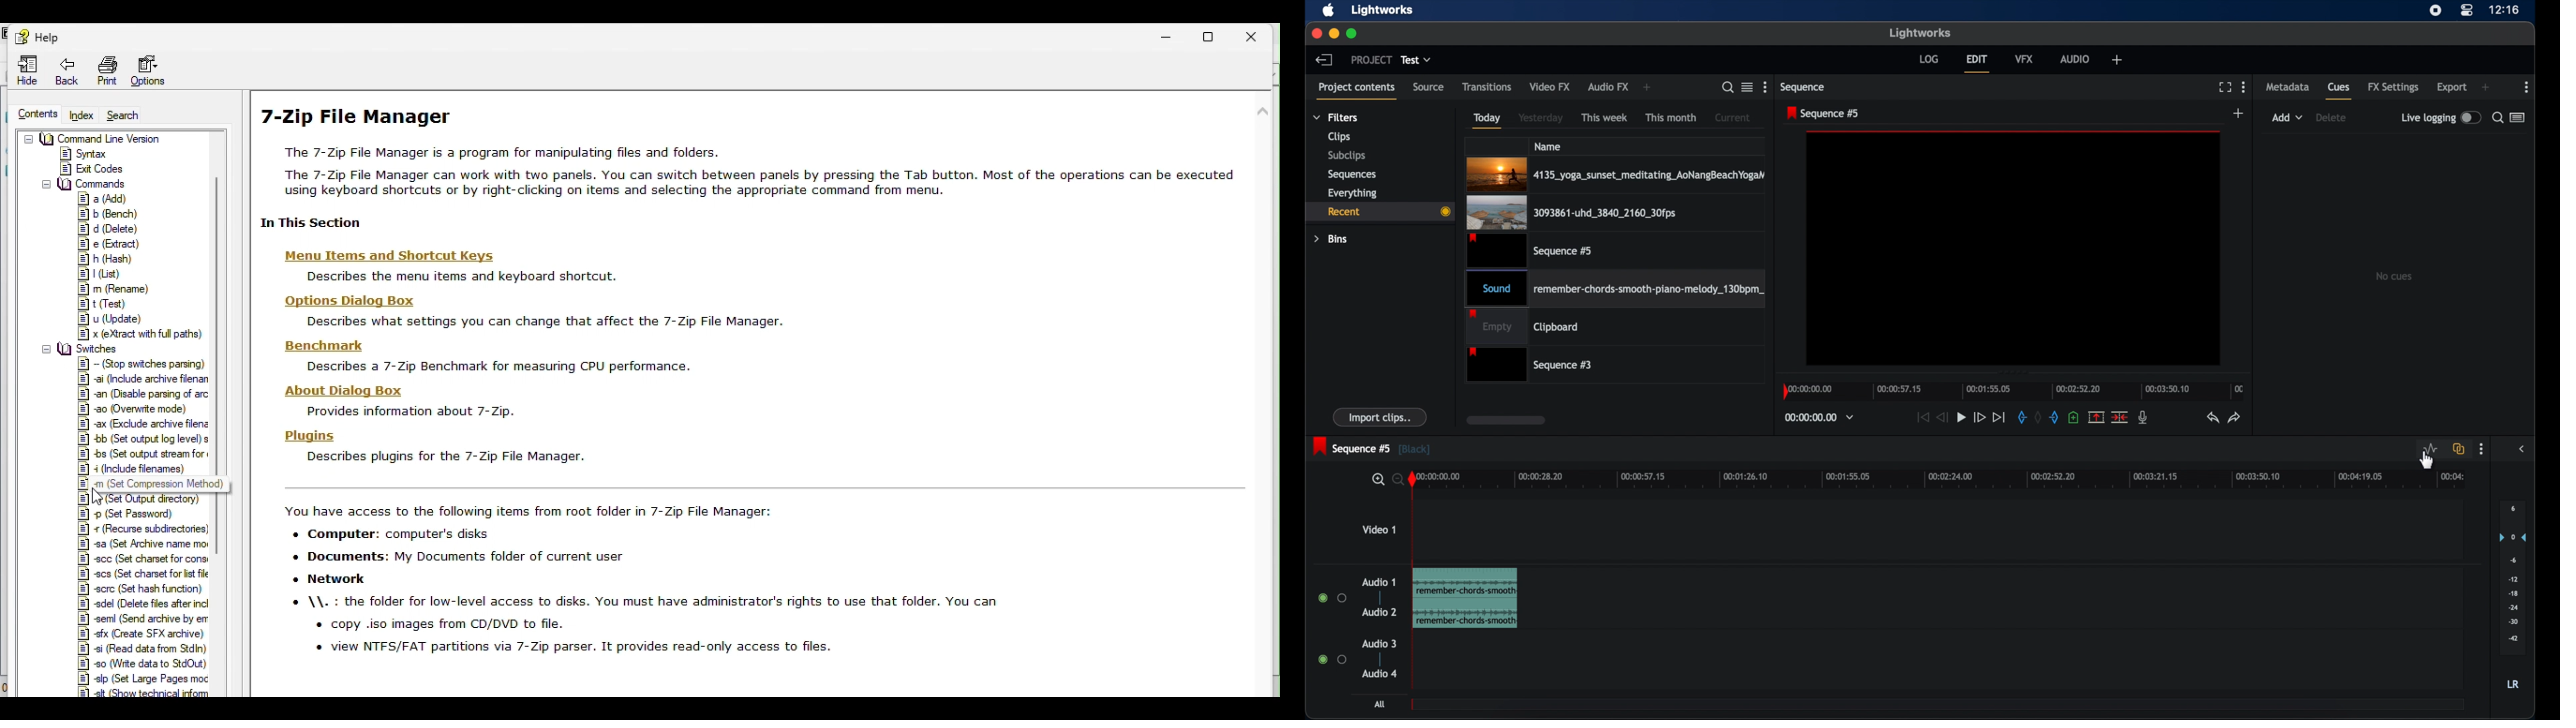 The width and height of the screenshot is (2576, 728). What do you see at coordinates (1331, 239) in the screenshot?
I see `bins` at bounding box center [1331, 239].